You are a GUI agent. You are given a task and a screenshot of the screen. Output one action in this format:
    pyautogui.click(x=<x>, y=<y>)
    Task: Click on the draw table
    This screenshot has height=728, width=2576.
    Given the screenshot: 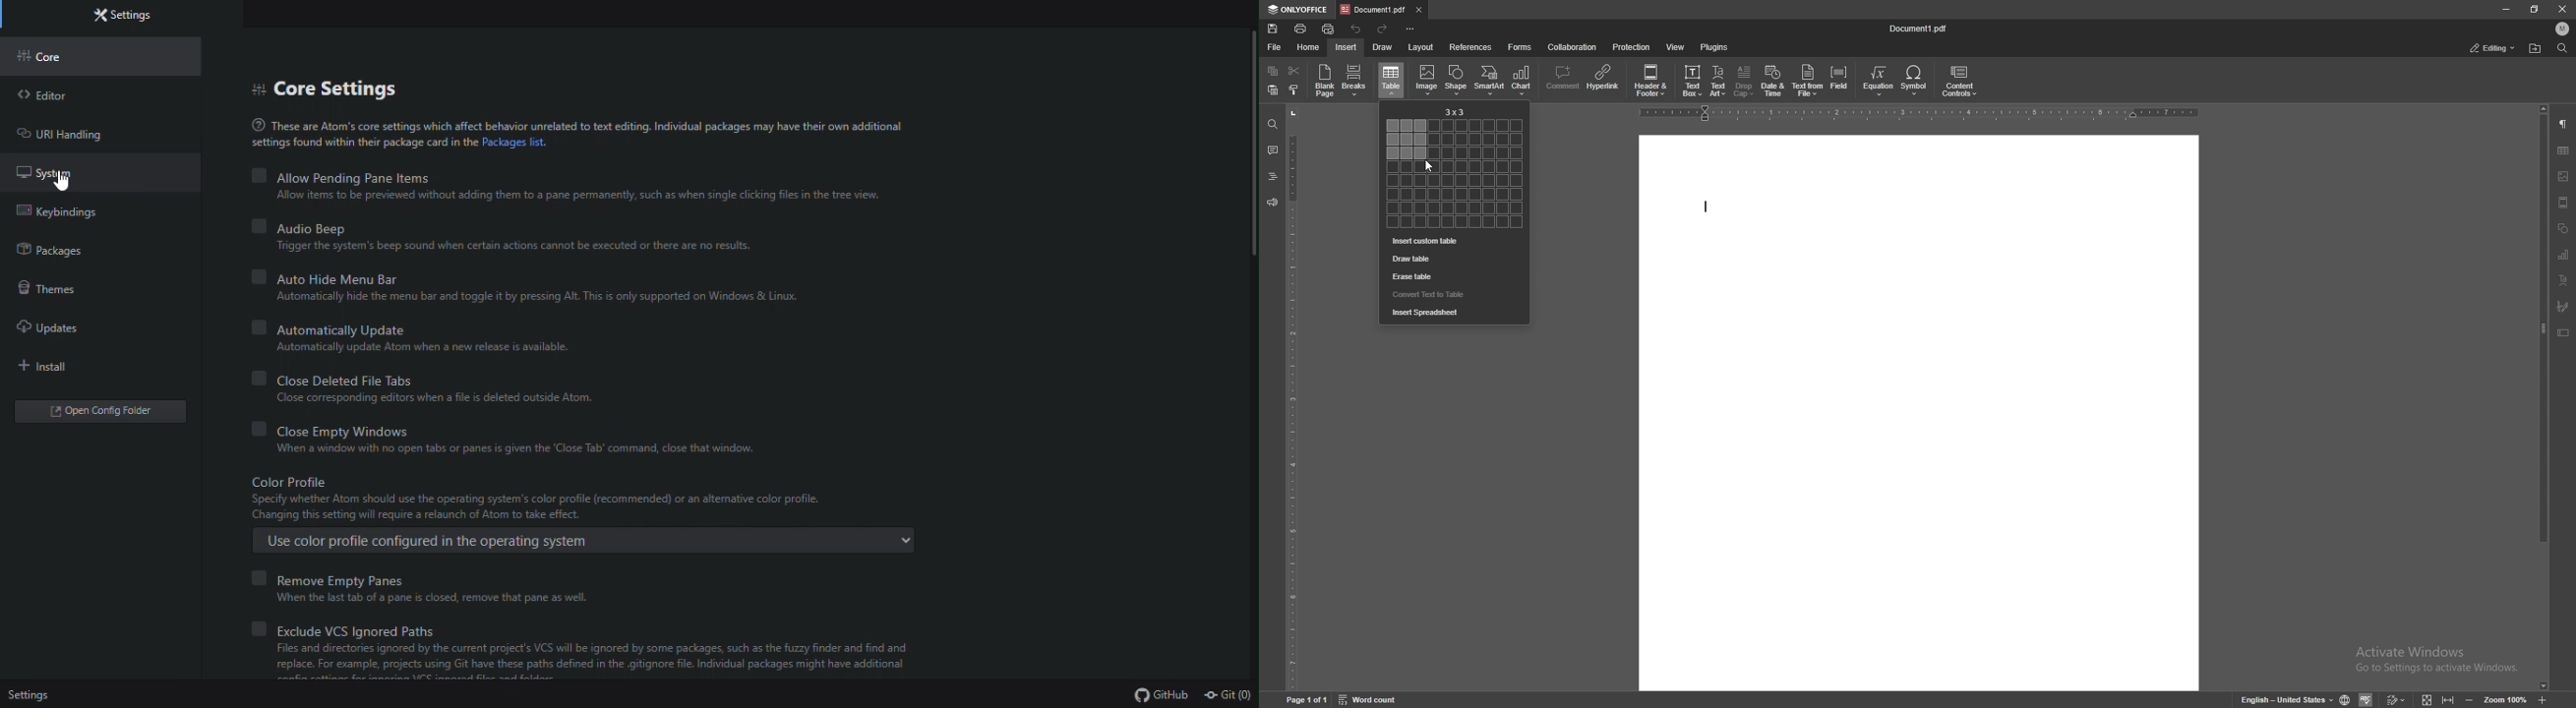 What is the action you would take?
    pyautogui.click(x=1452, y=259)
    